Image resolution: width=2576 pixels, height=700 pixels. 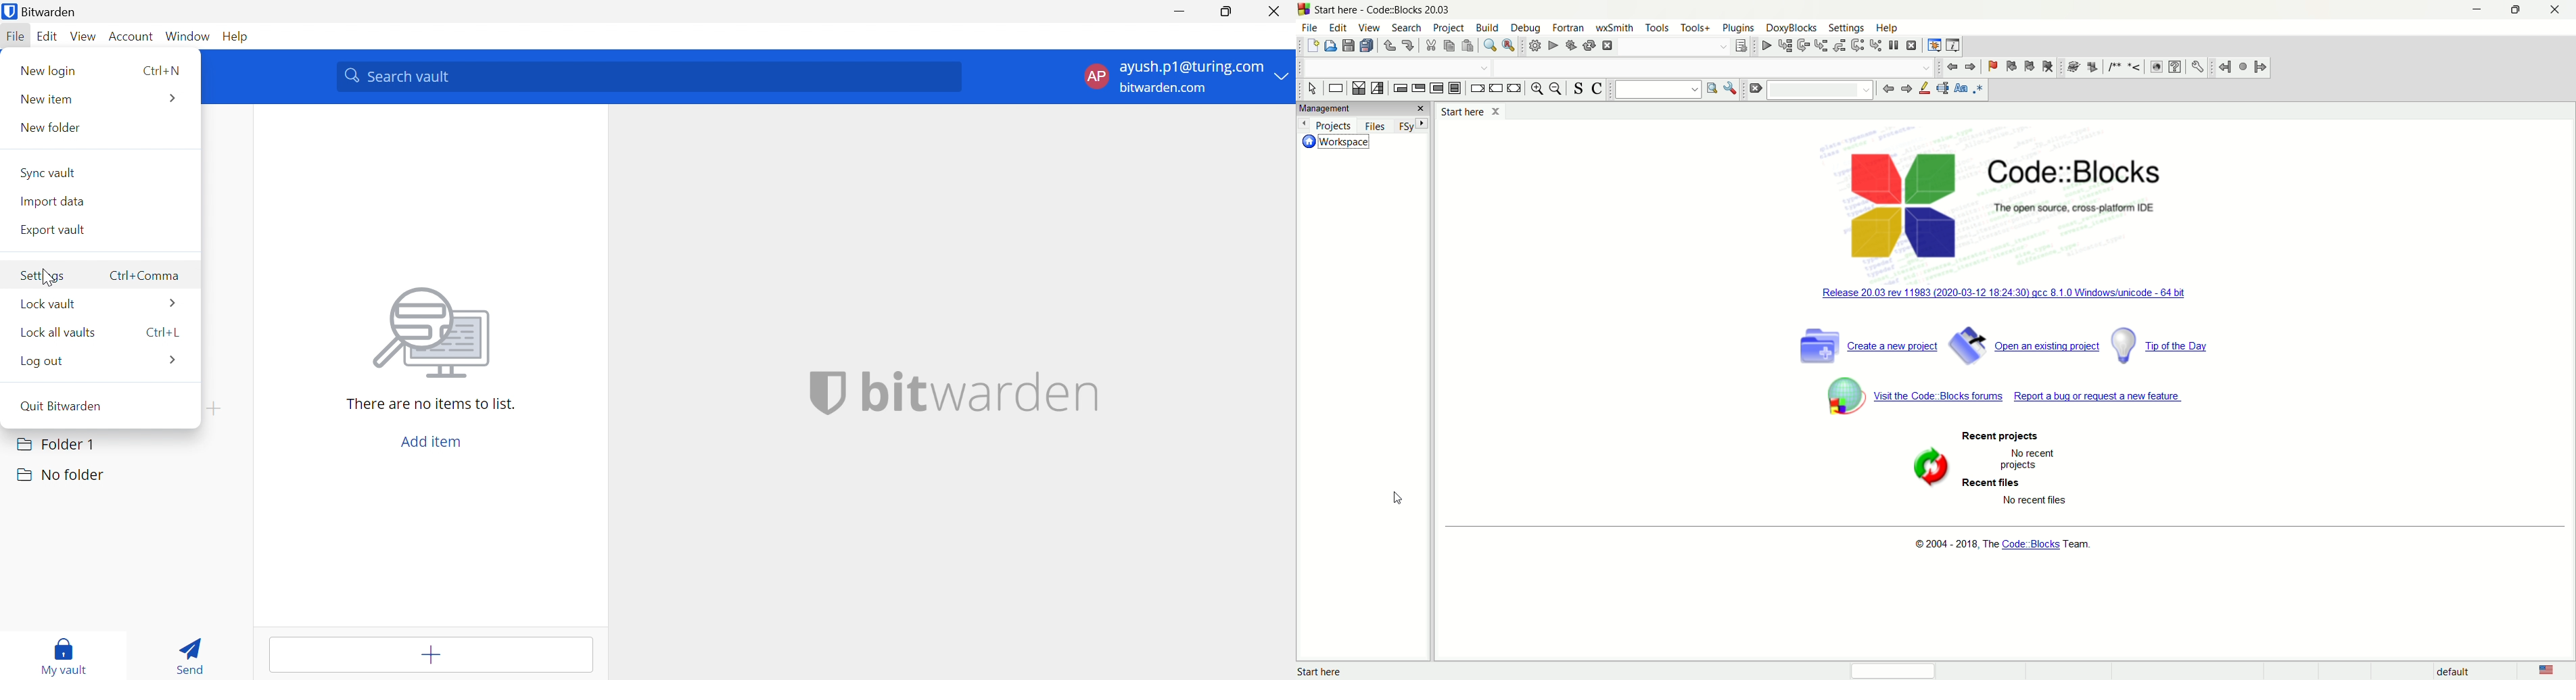 I want to click on rebuild, so click(x=1589, y=46).